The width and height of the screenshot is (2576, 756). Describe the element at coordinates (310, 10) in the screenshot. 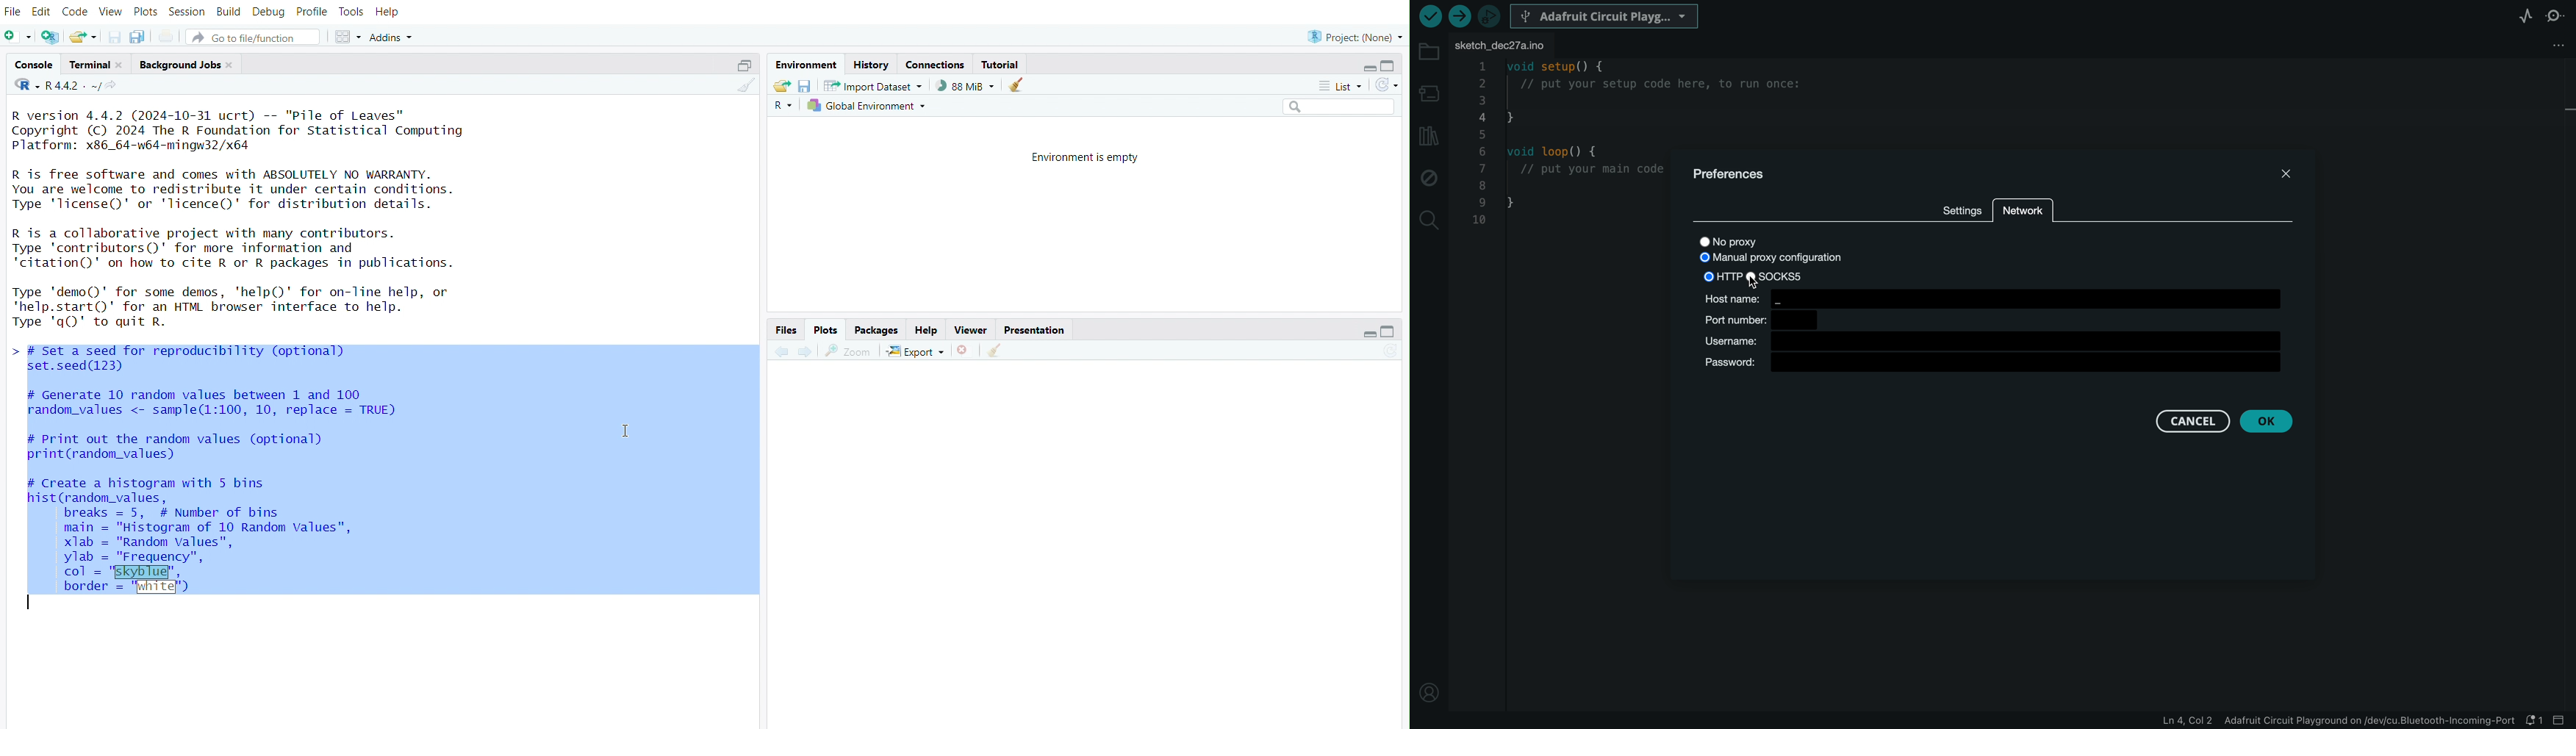

I see `profile` at that location.